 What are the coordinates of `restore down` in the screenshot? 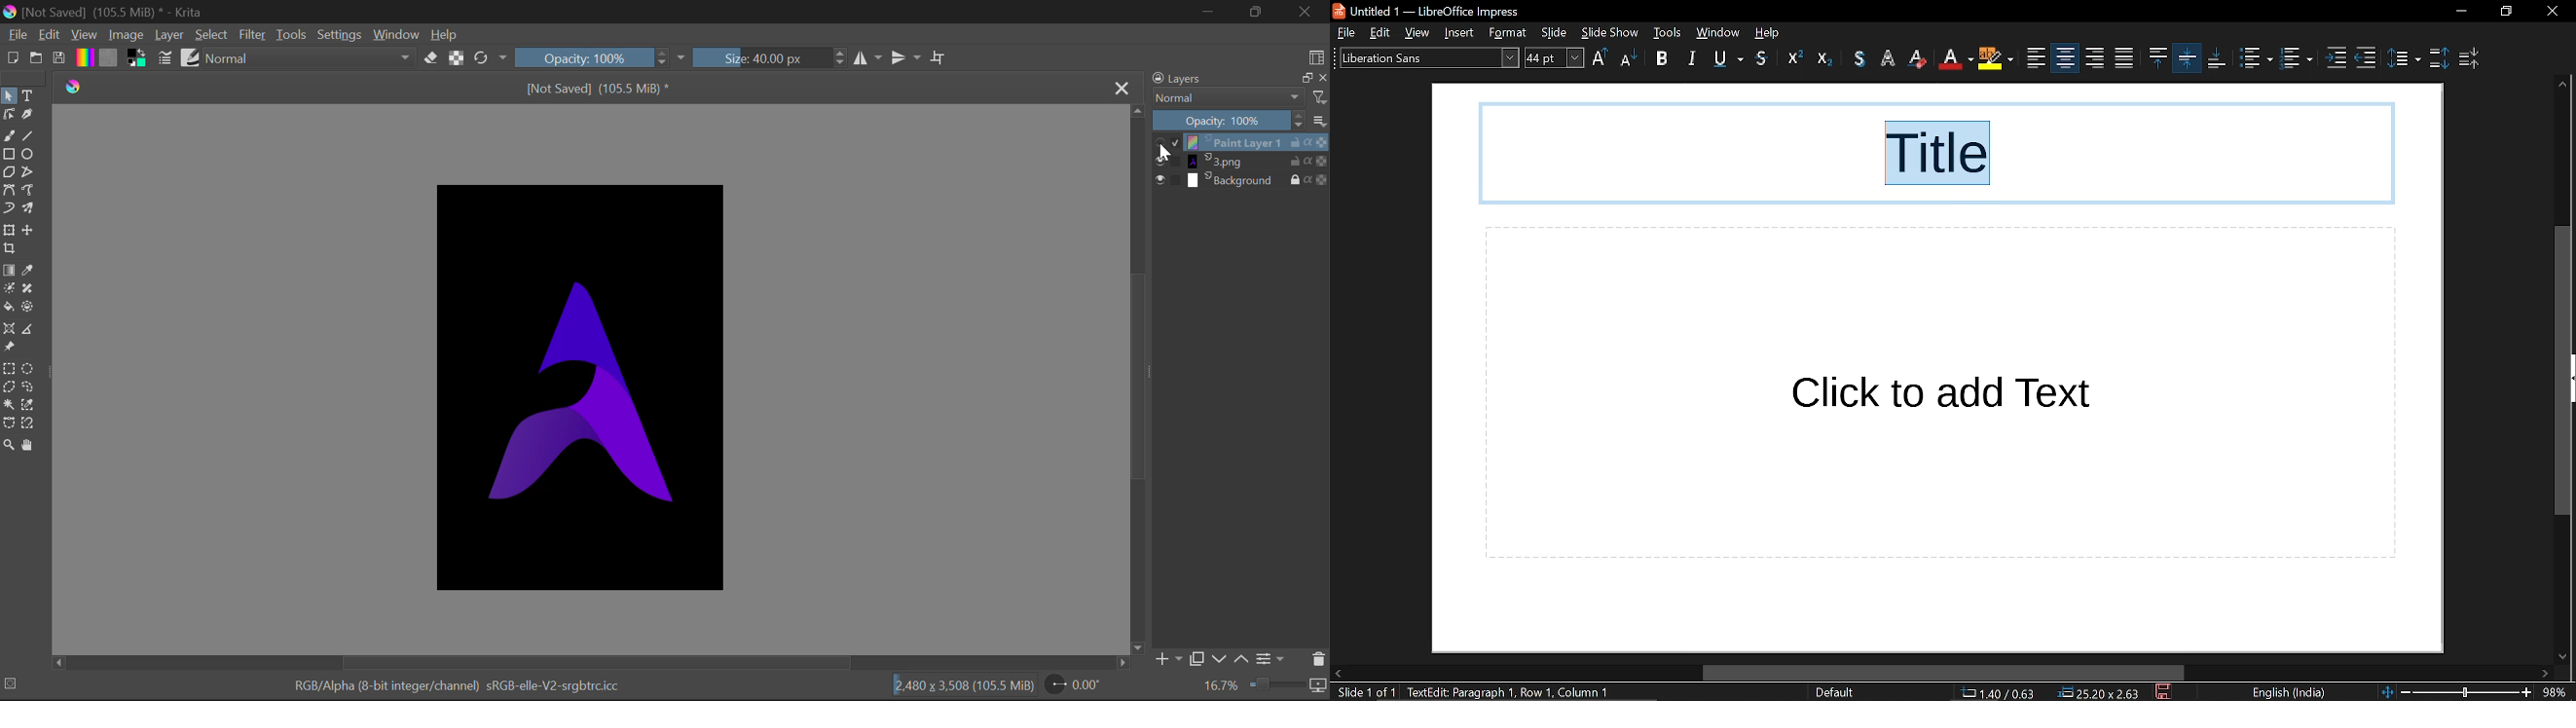 It's located at (2507, 12).